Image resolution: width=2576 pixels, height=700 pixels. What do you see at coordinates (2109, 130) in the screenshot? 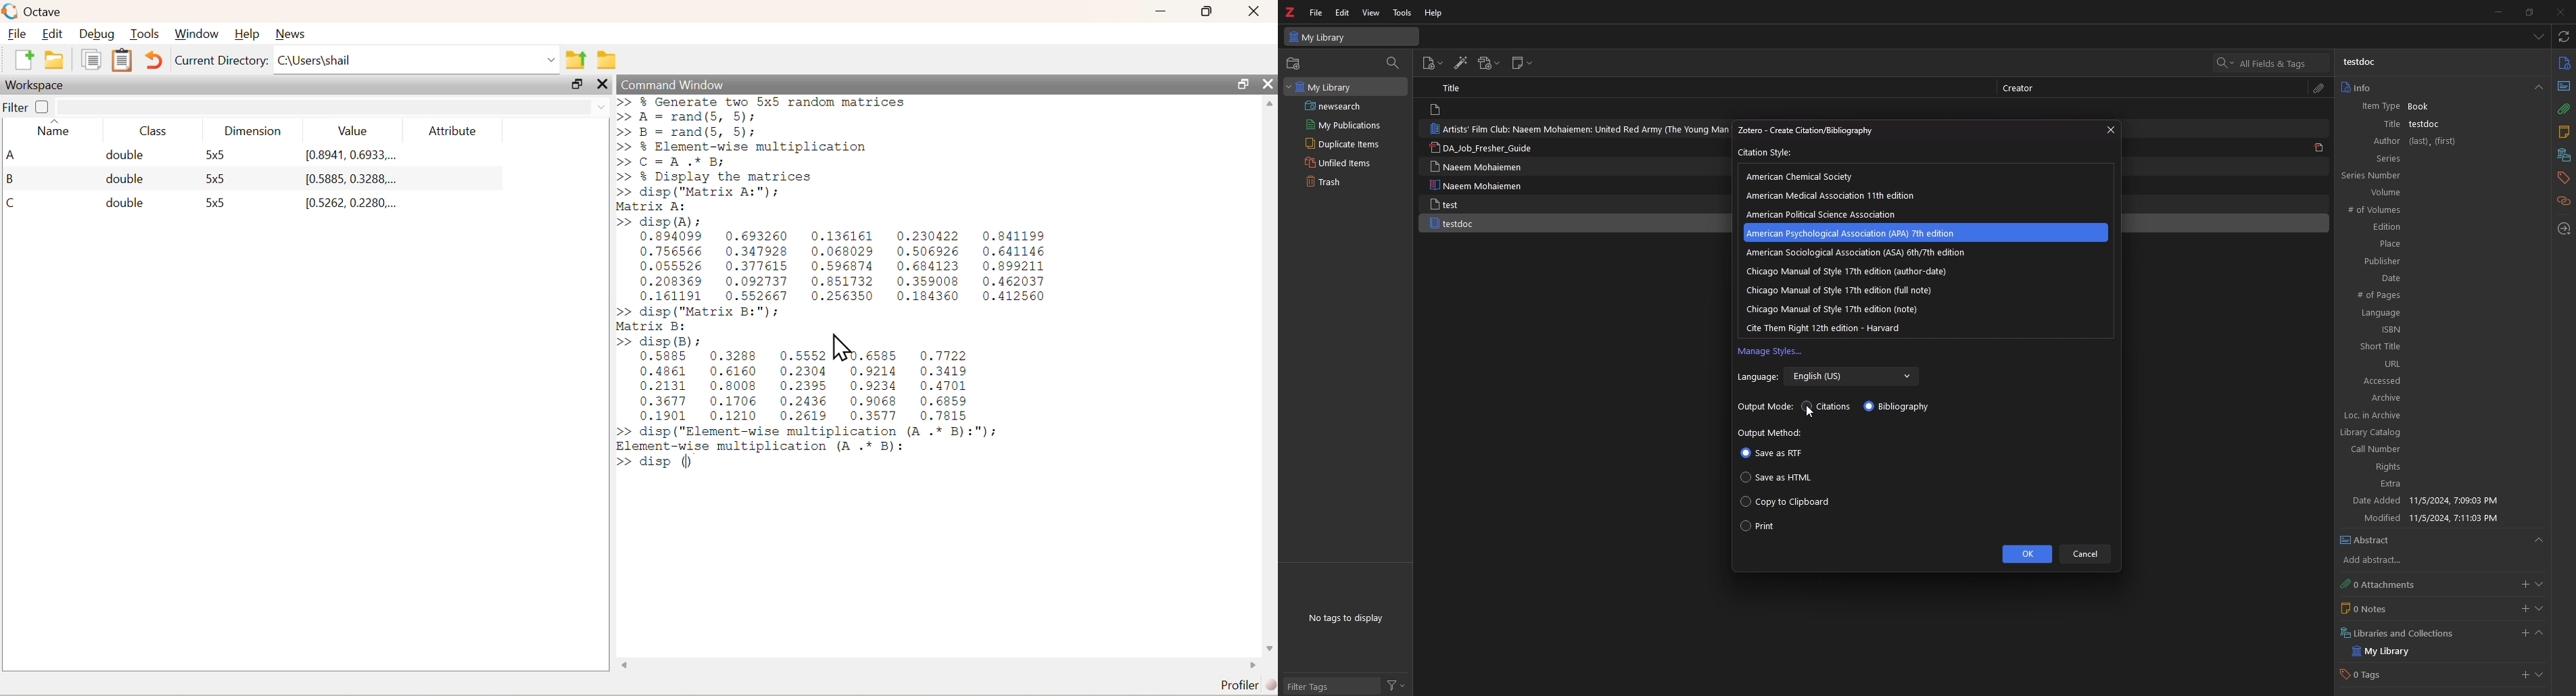
I see `close` at bounding box center [2109, 130].